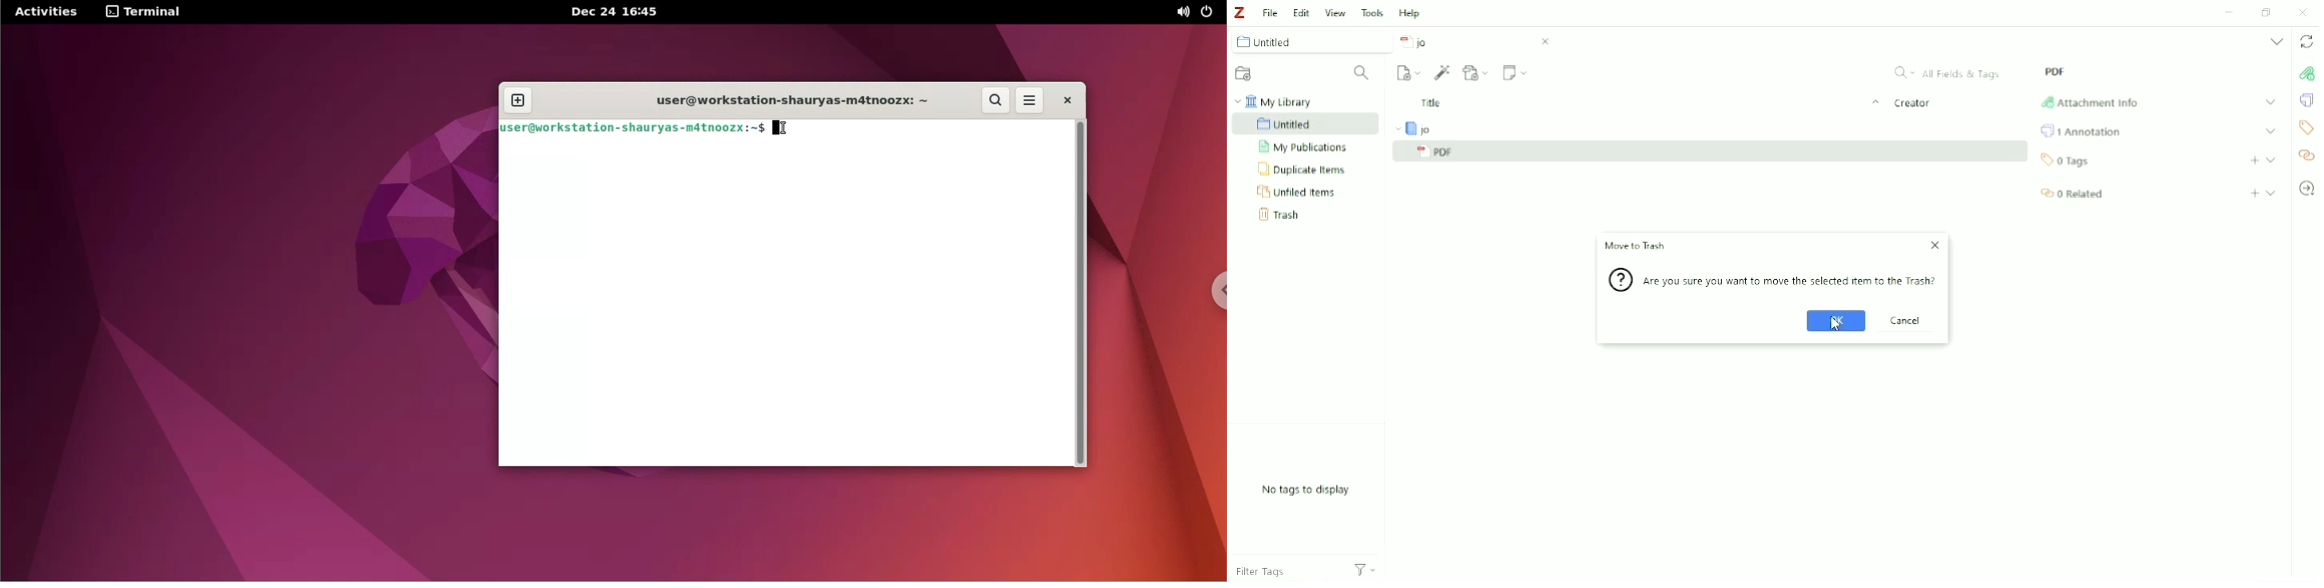 This screenshot has width=2324, height=588. What do you see at coordinates (2088, 102) in the screenshot?
I see `Attachment Info` at bounding box center [2088, 102].